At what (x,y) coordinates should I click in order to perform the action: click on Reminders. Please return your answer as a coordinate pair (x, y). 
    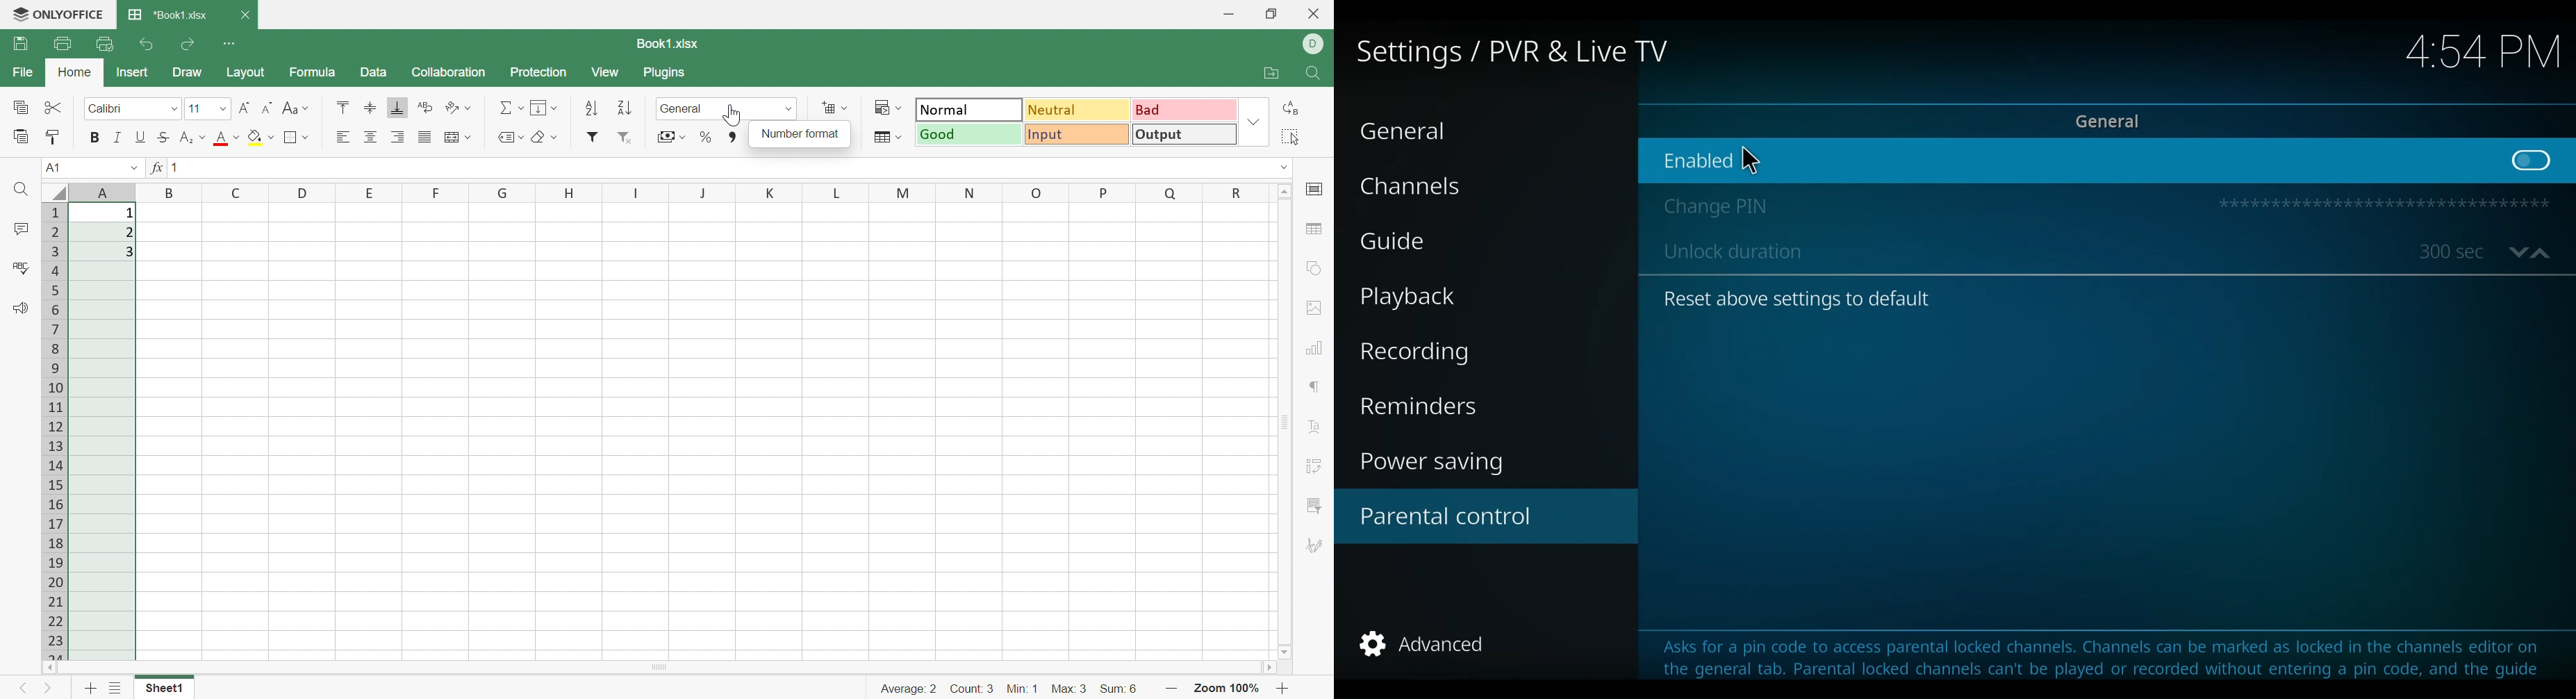
    Looking at the image, I should click on (1421, 406).